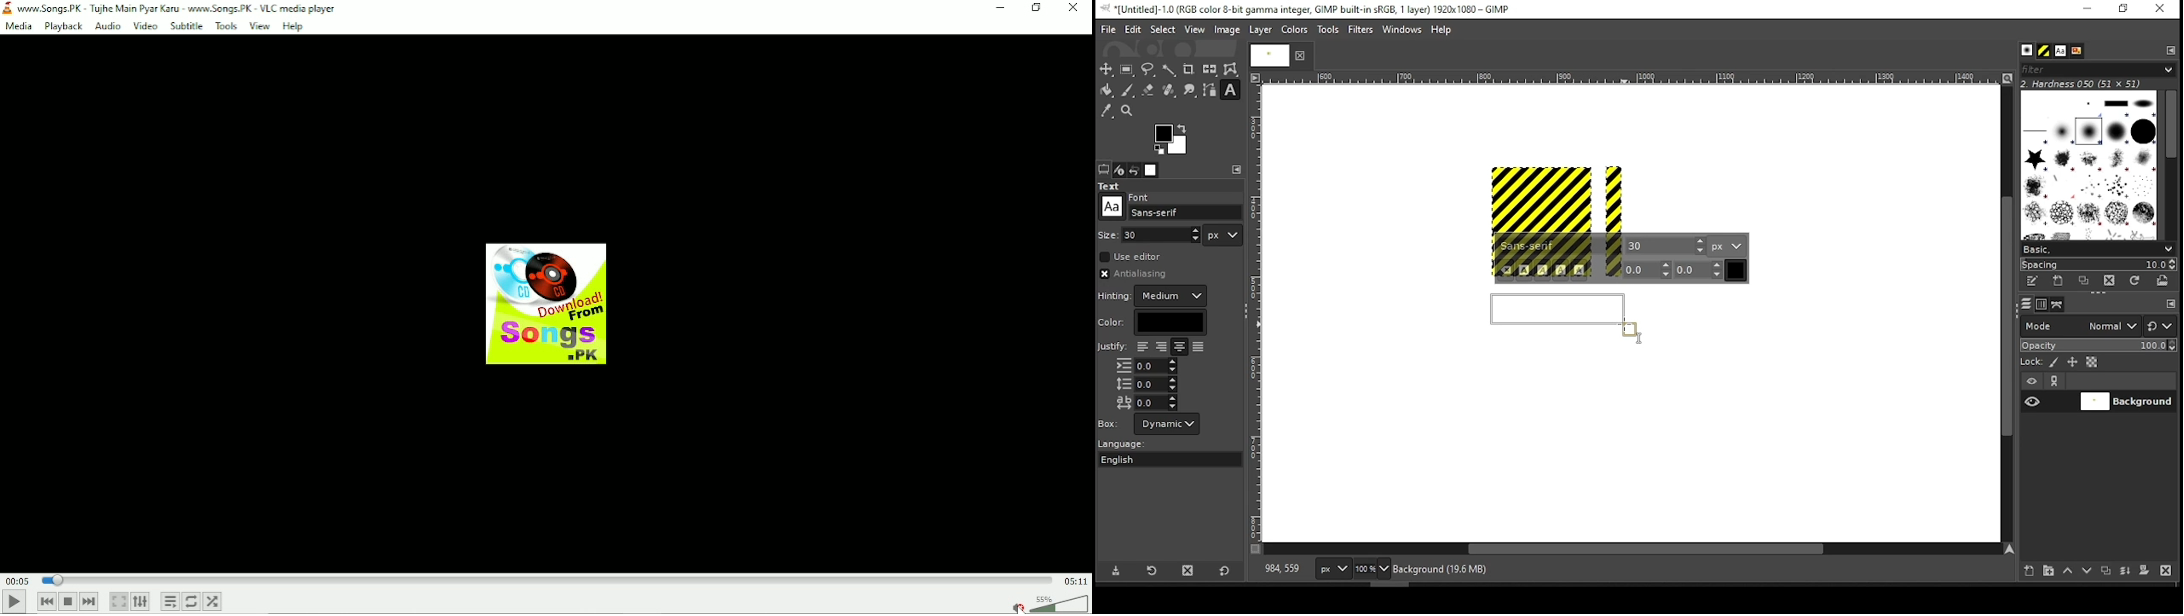 The width and height of the screenshot is (2184, 616). I want to click on units, so click(1223, 235).